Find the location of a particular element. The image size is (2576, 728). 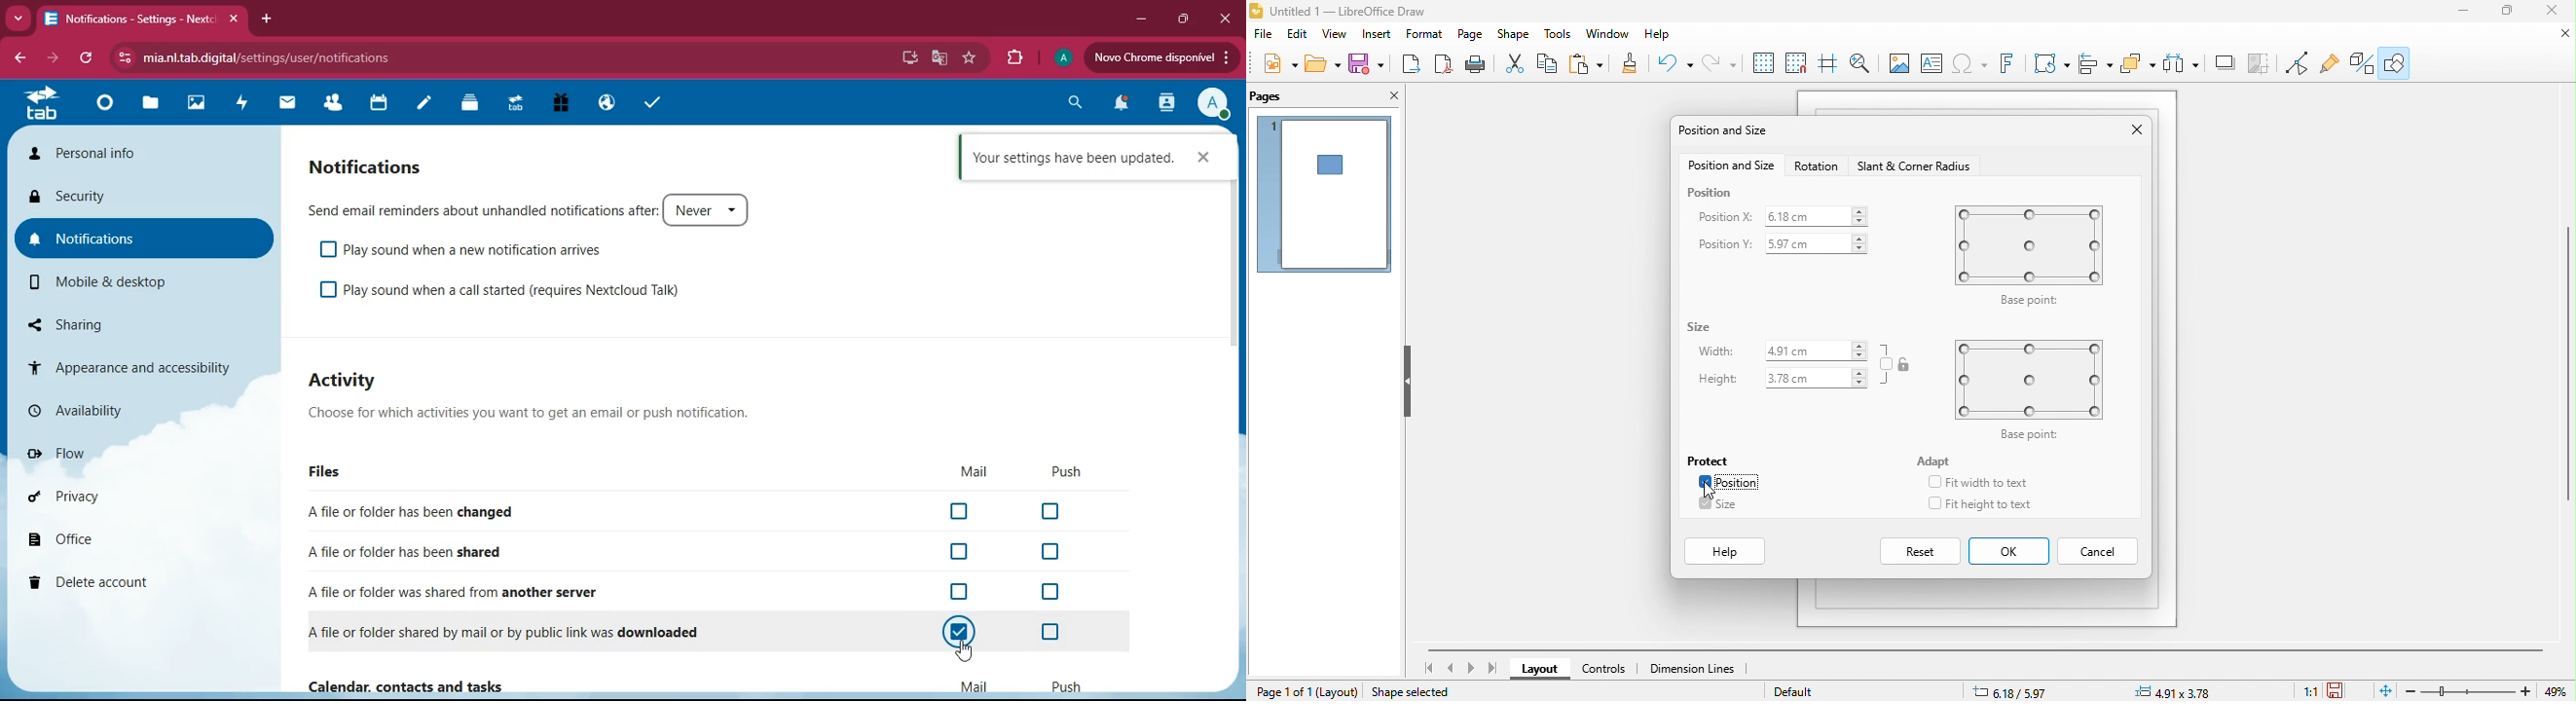

description is located at coordinates (548, 414).